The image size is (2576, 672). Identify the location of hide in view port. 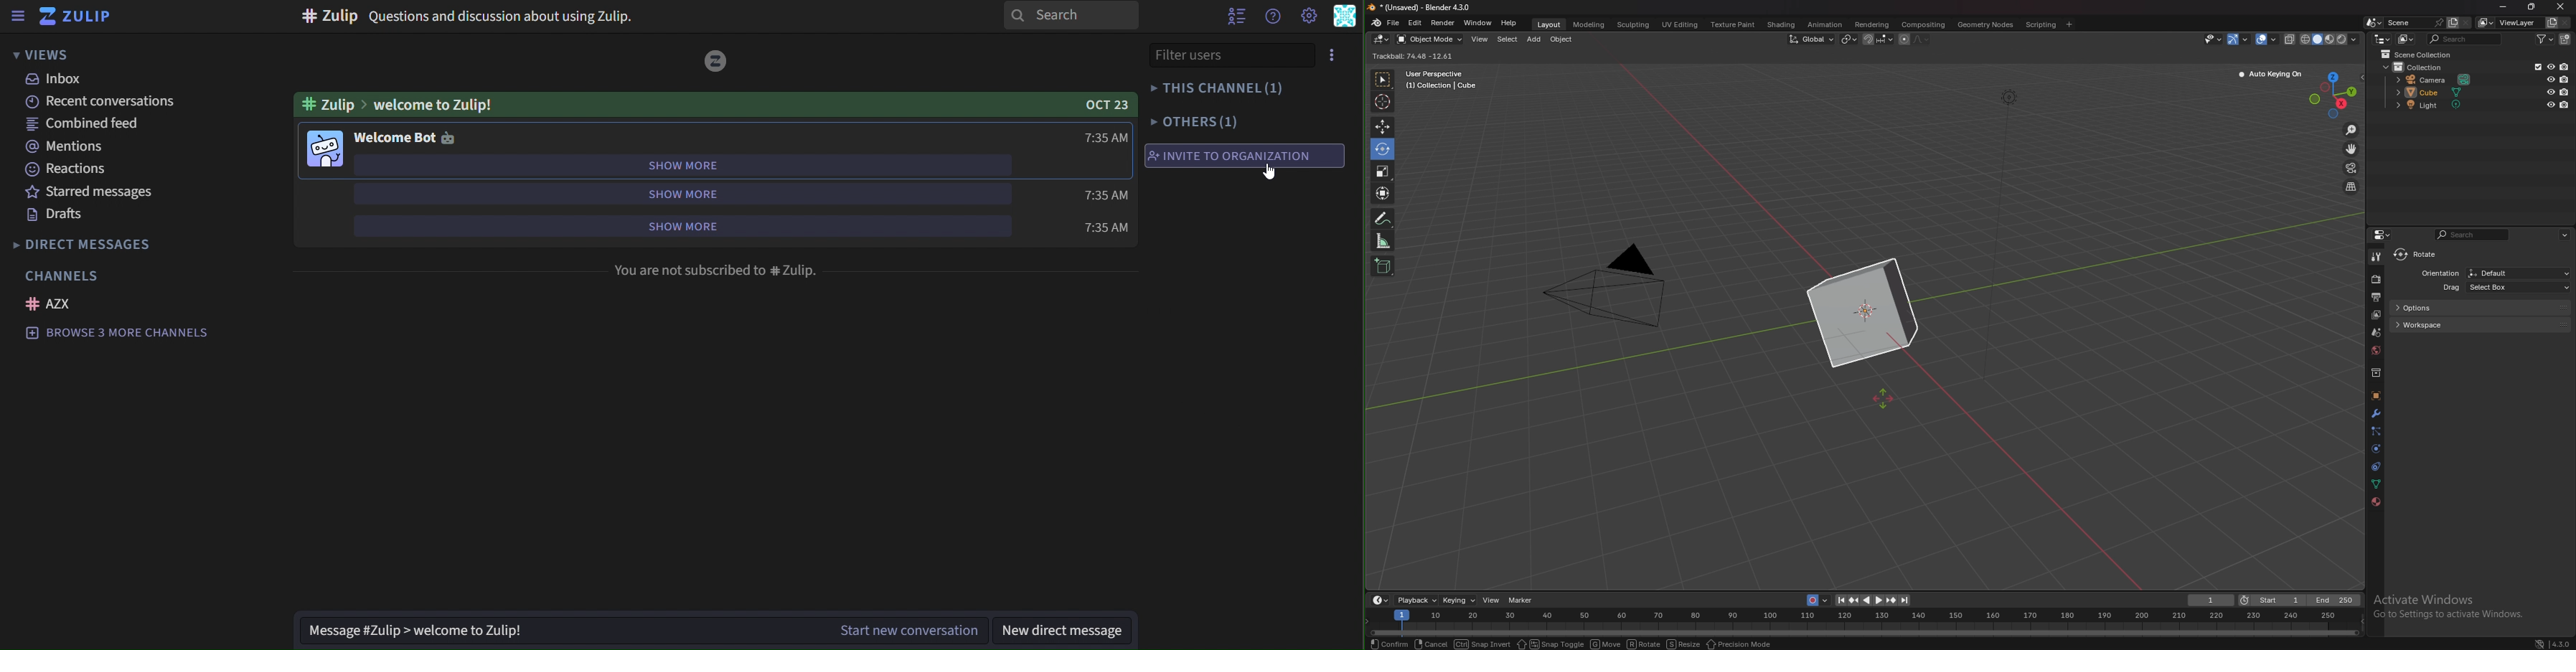
(2551, 104).